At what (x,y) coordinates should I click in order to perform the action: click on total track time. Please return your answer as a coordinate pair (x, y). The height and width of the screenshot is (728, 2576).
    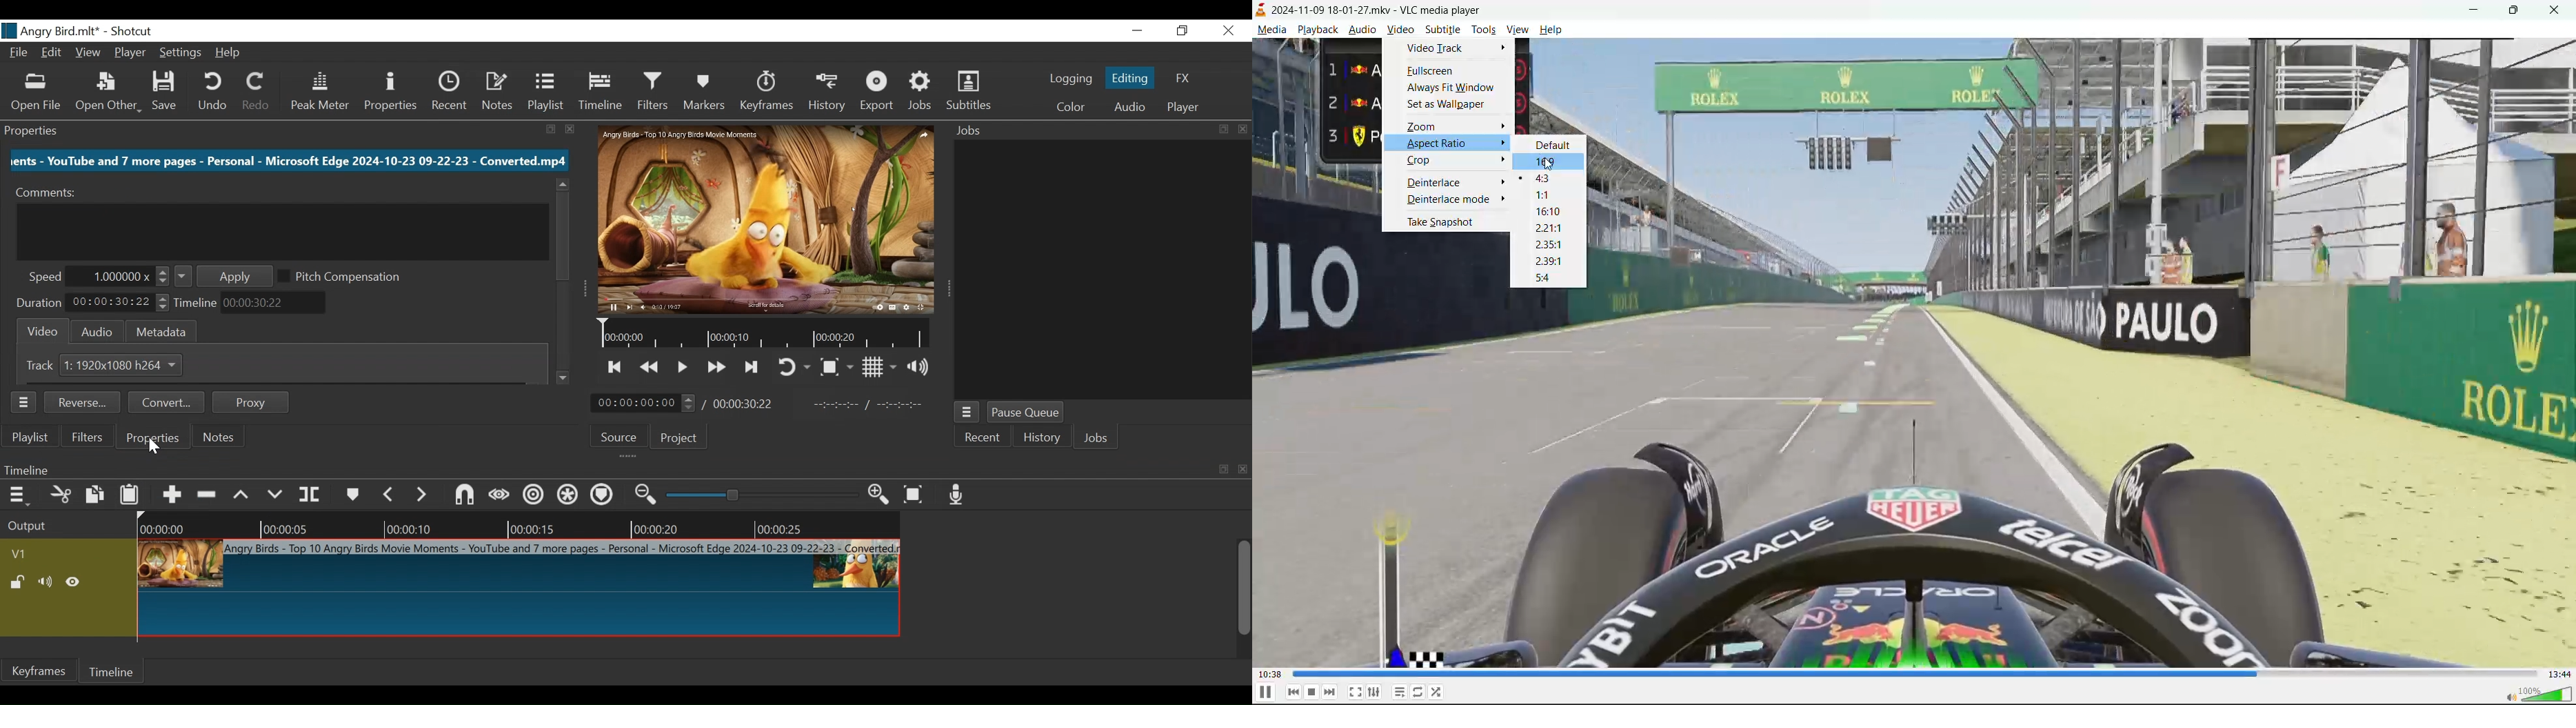
    Looking at the image, I should click on (2559, 675).